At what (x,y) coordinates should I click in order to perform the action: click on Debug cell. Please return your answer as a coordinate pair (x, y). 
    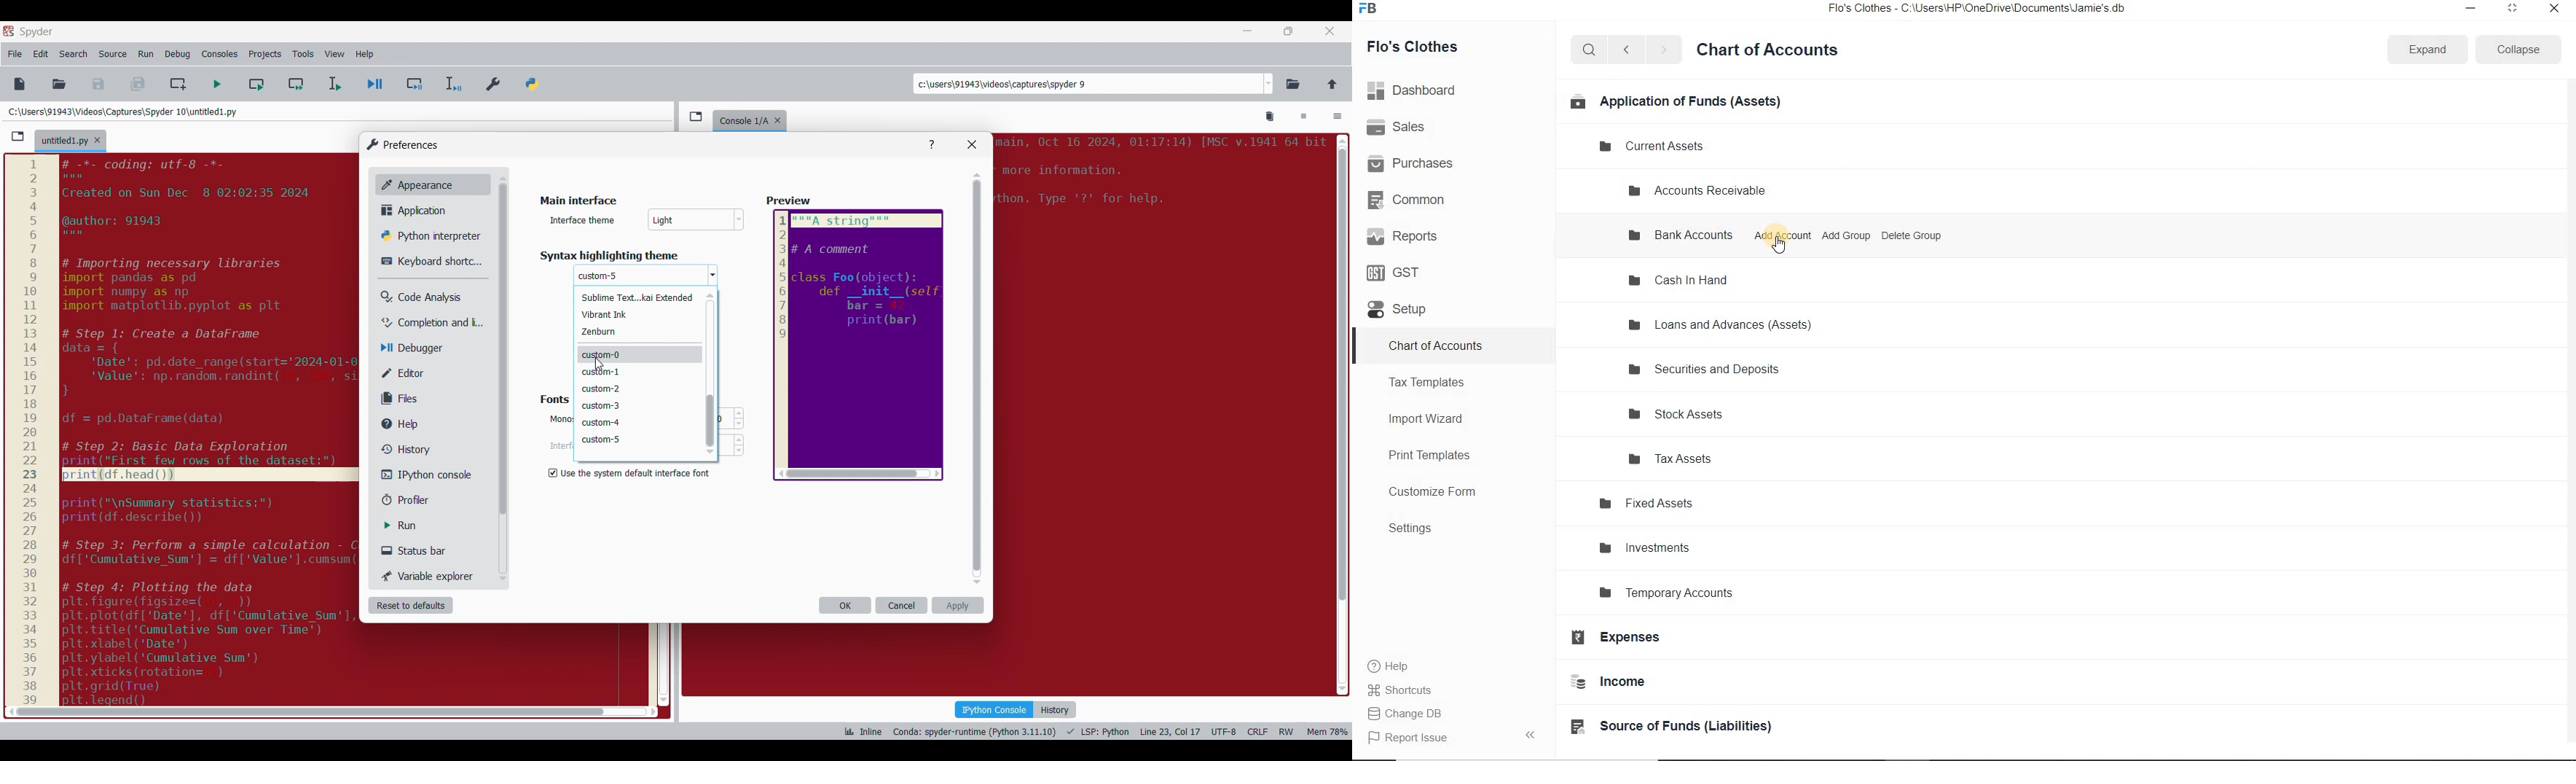
    Looking at the image, I should click on (415, 84).